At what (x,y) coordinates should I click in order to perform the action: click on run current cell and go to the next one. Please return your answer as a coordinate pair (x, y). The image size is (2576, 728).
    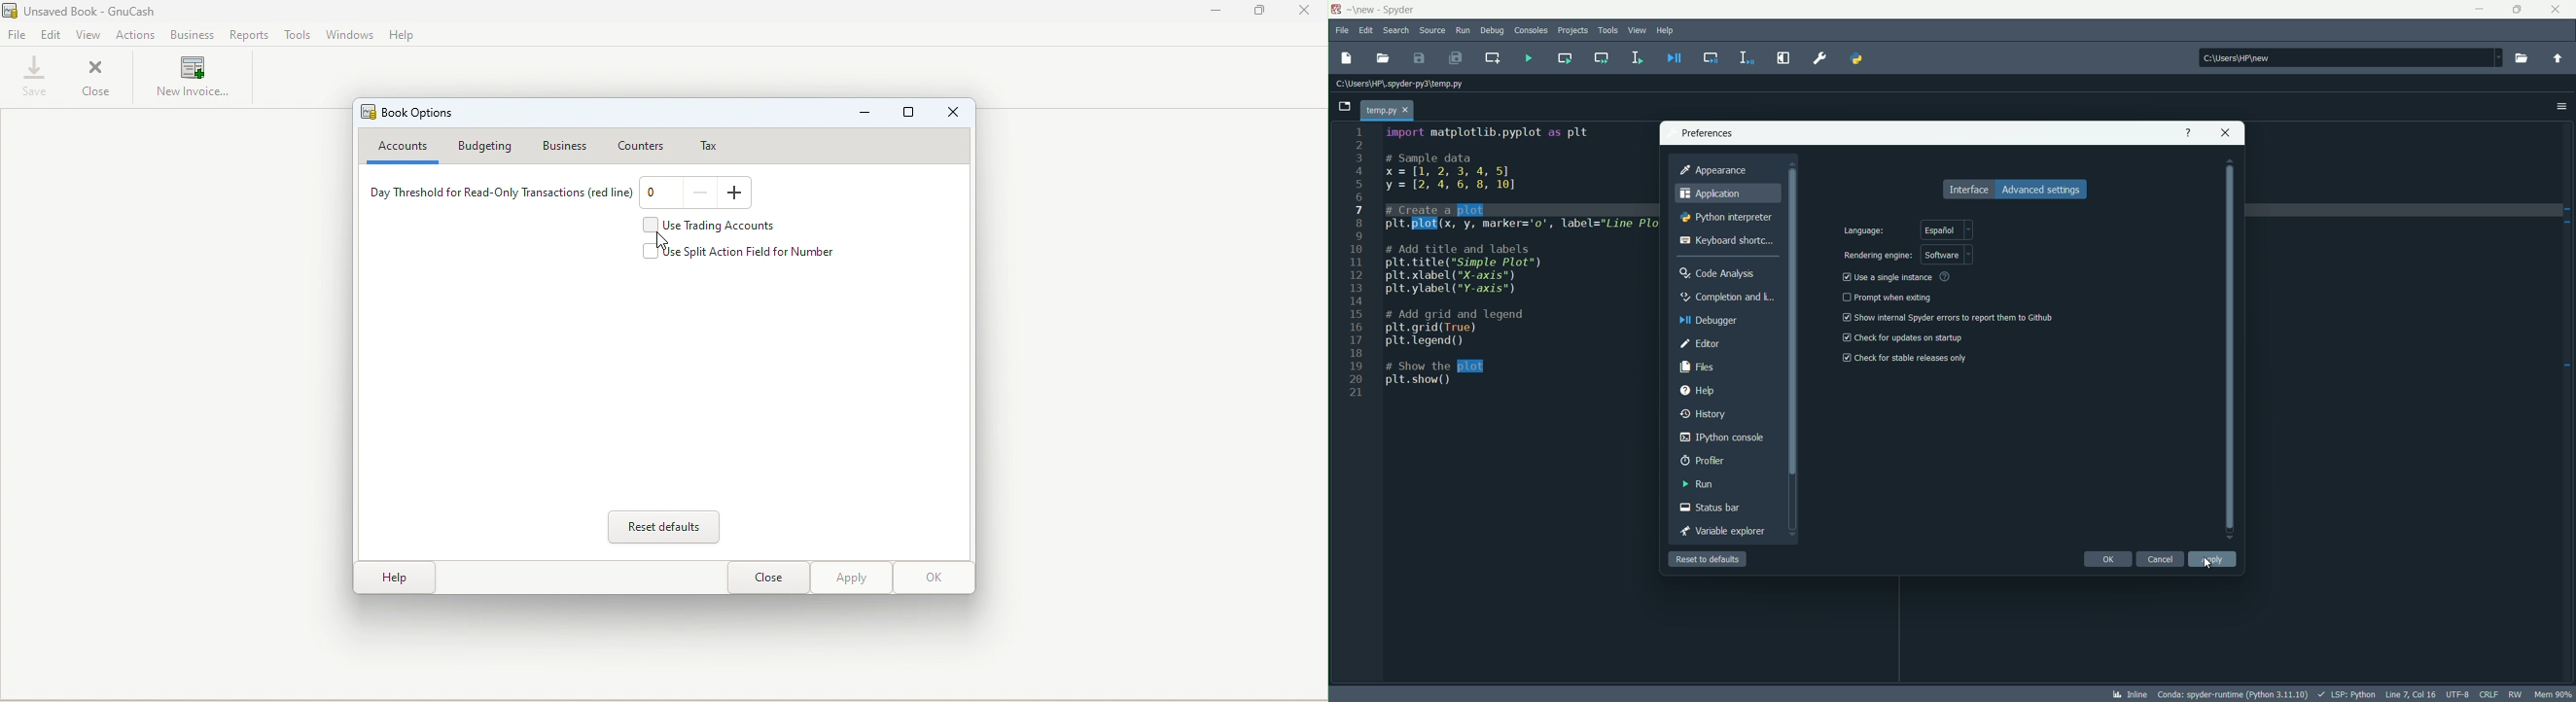
    Looking at the image, I should click on (1601, 57).